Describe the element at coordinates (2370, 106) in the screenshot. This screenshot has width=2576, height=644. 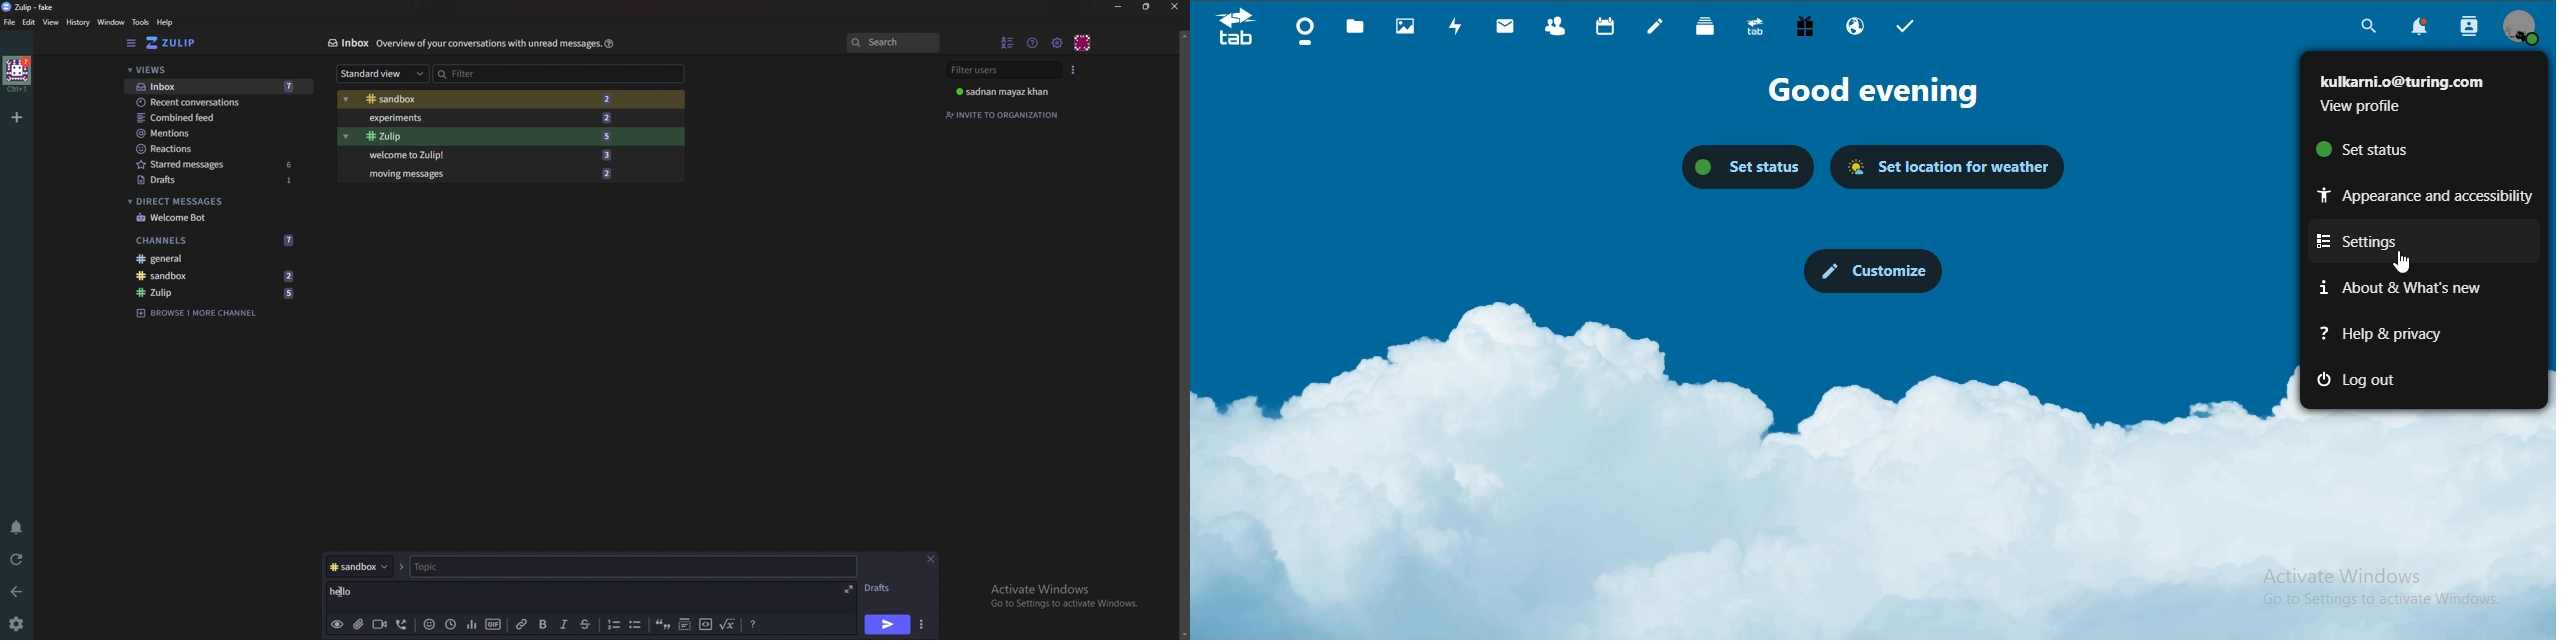
I see `view profile` at that location.